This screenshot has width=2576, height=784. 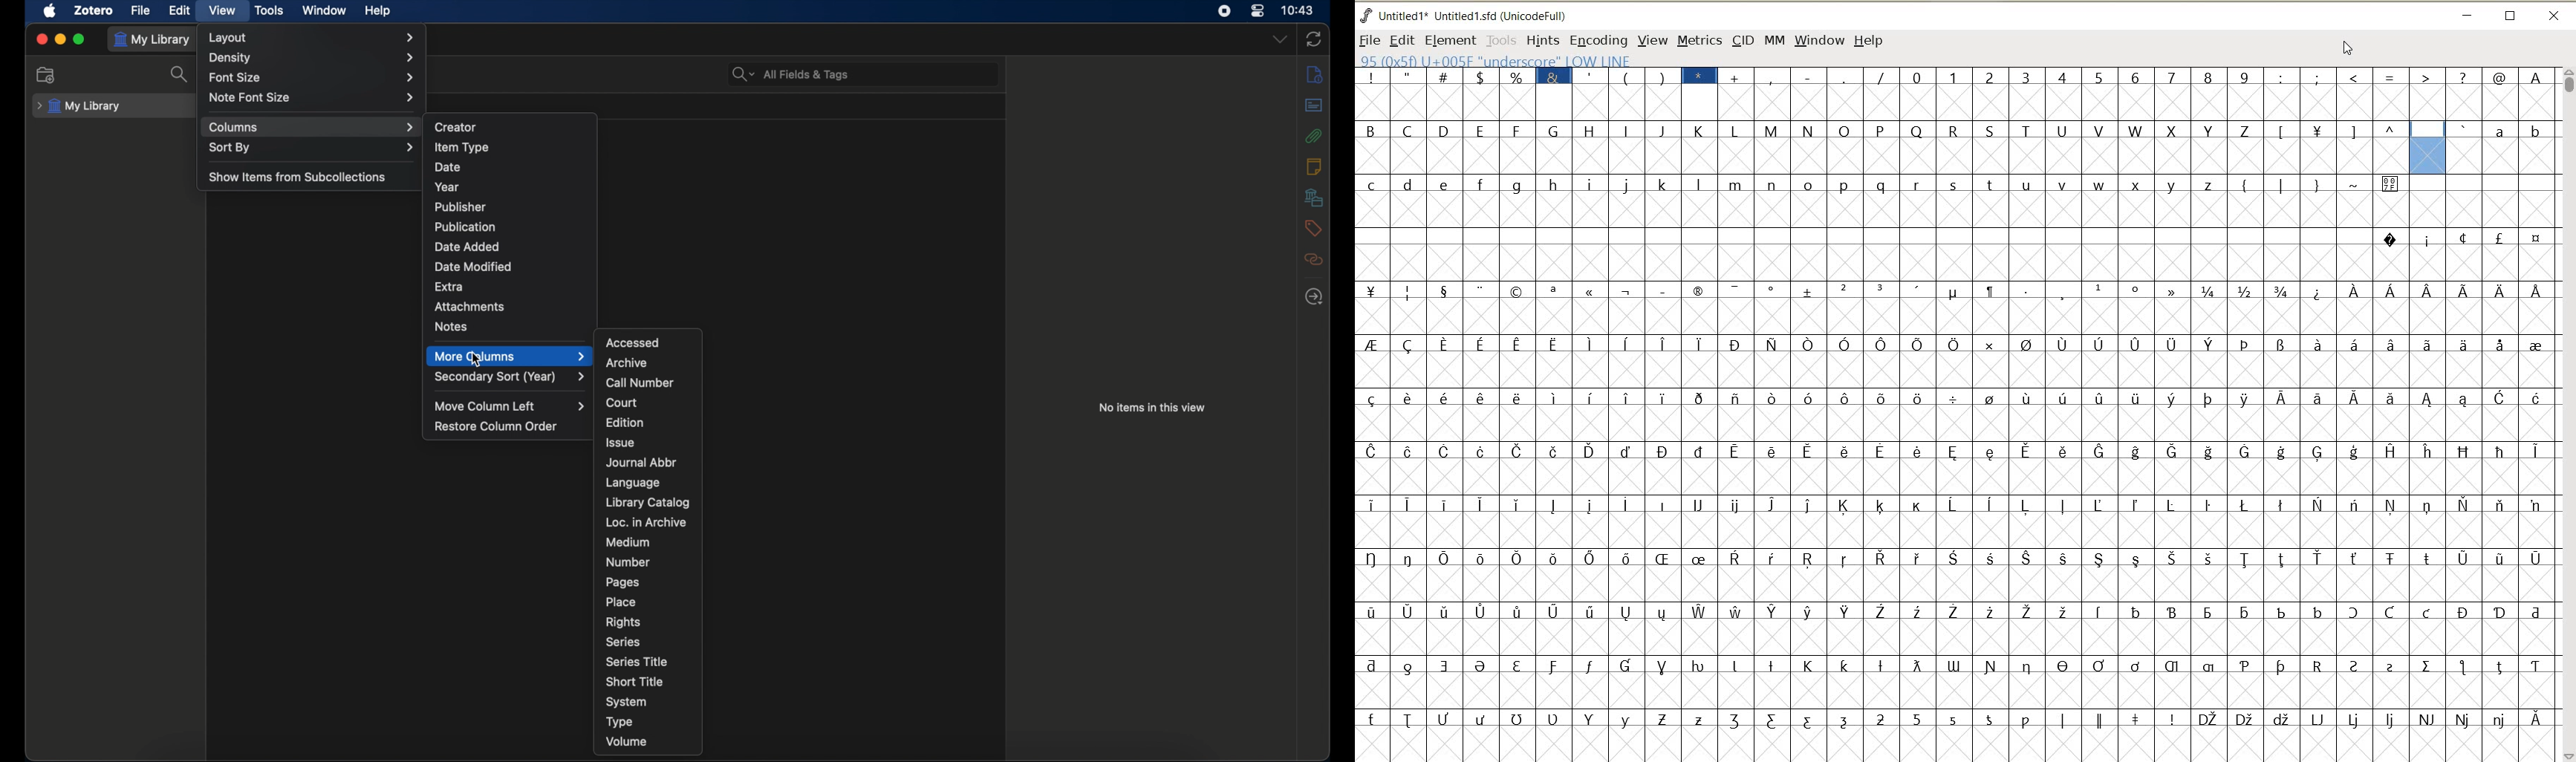 I want to click on sort by, so click(x=312, y=148).